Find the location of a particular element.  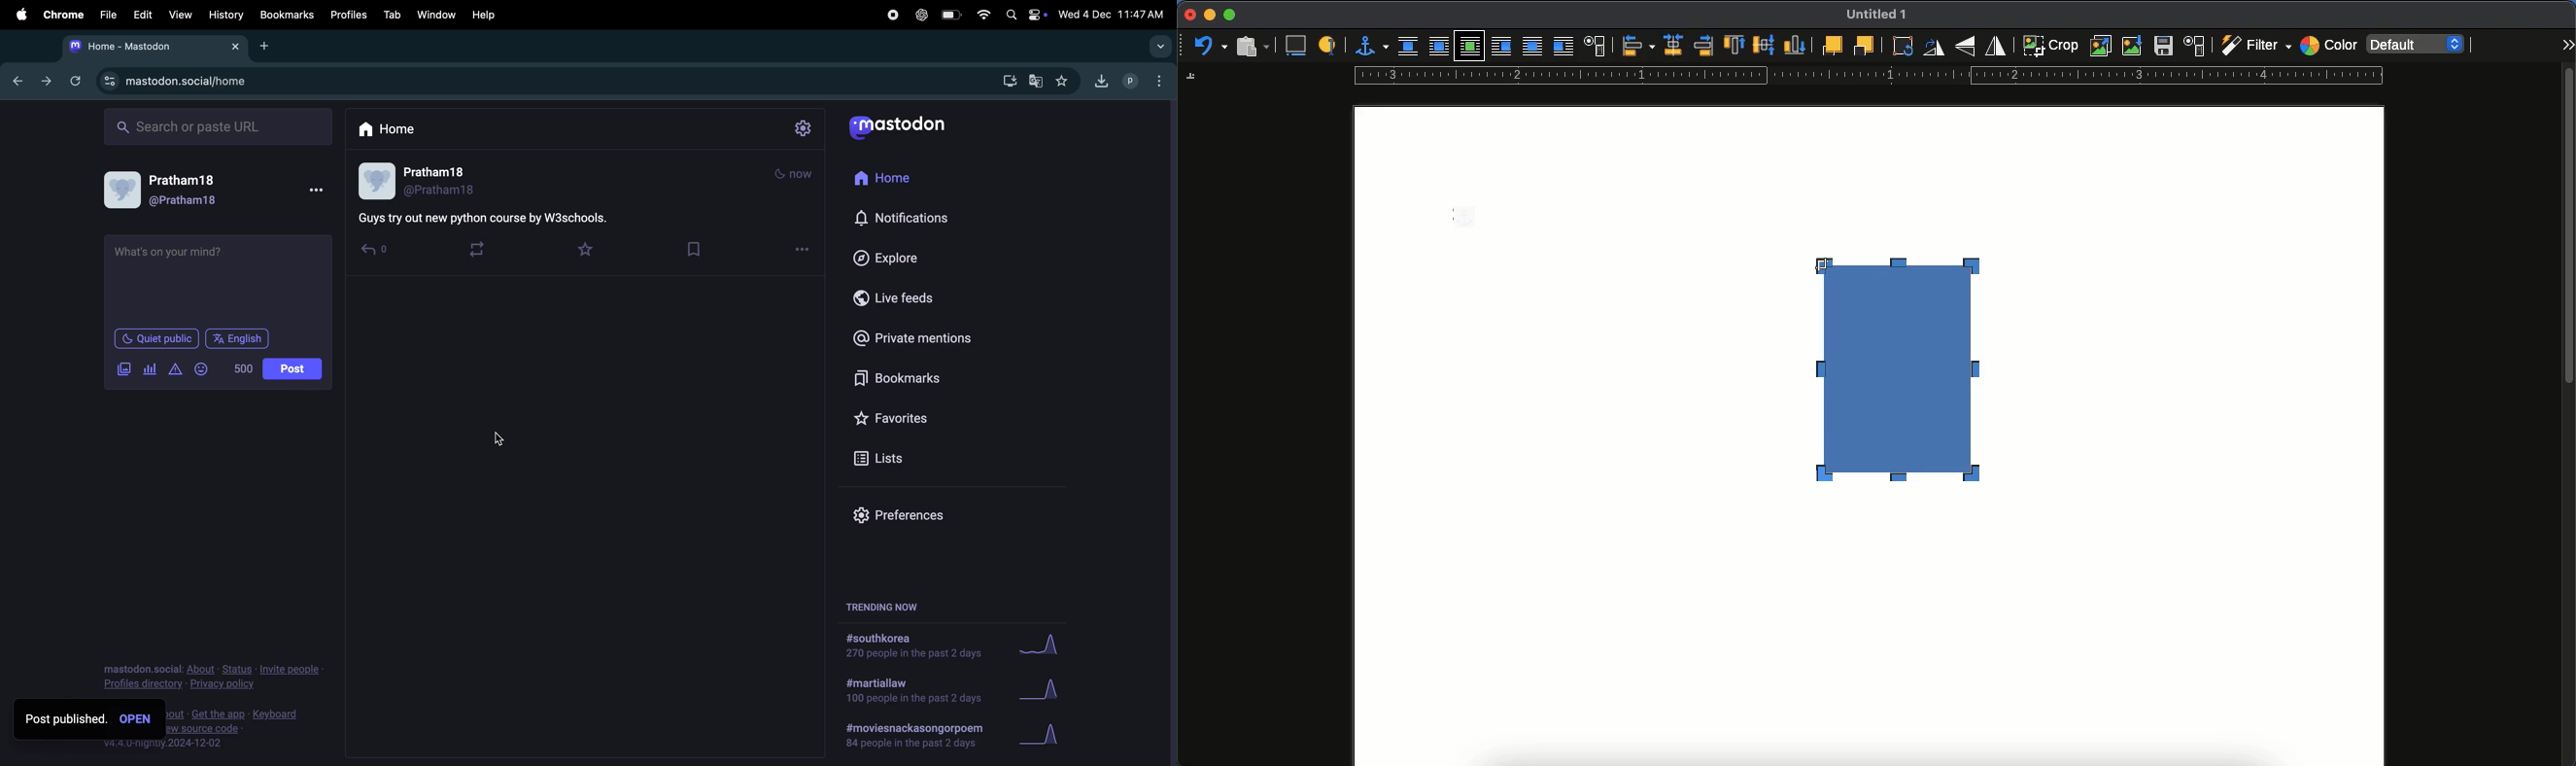

user profile is located at coordinates (164, 189).